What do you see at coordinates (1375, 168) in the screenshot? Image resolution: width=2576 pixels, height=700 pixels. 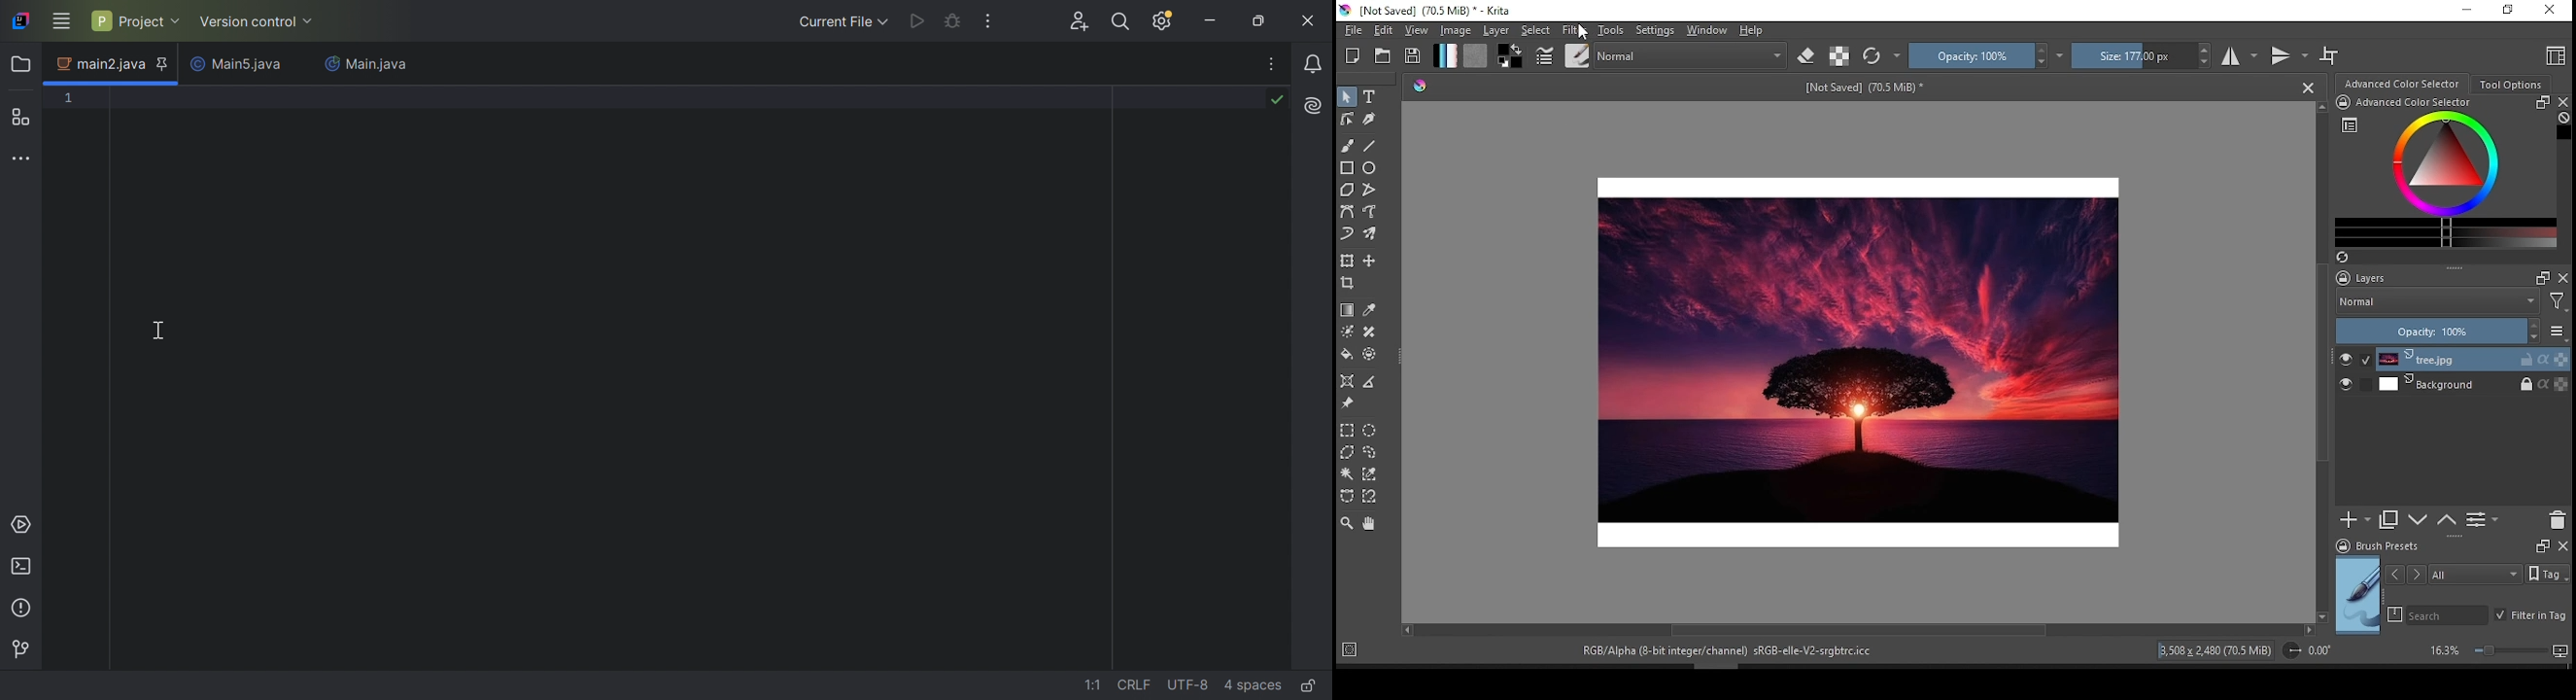 I see `ellipse tool` at bounding box center [1375, 168].